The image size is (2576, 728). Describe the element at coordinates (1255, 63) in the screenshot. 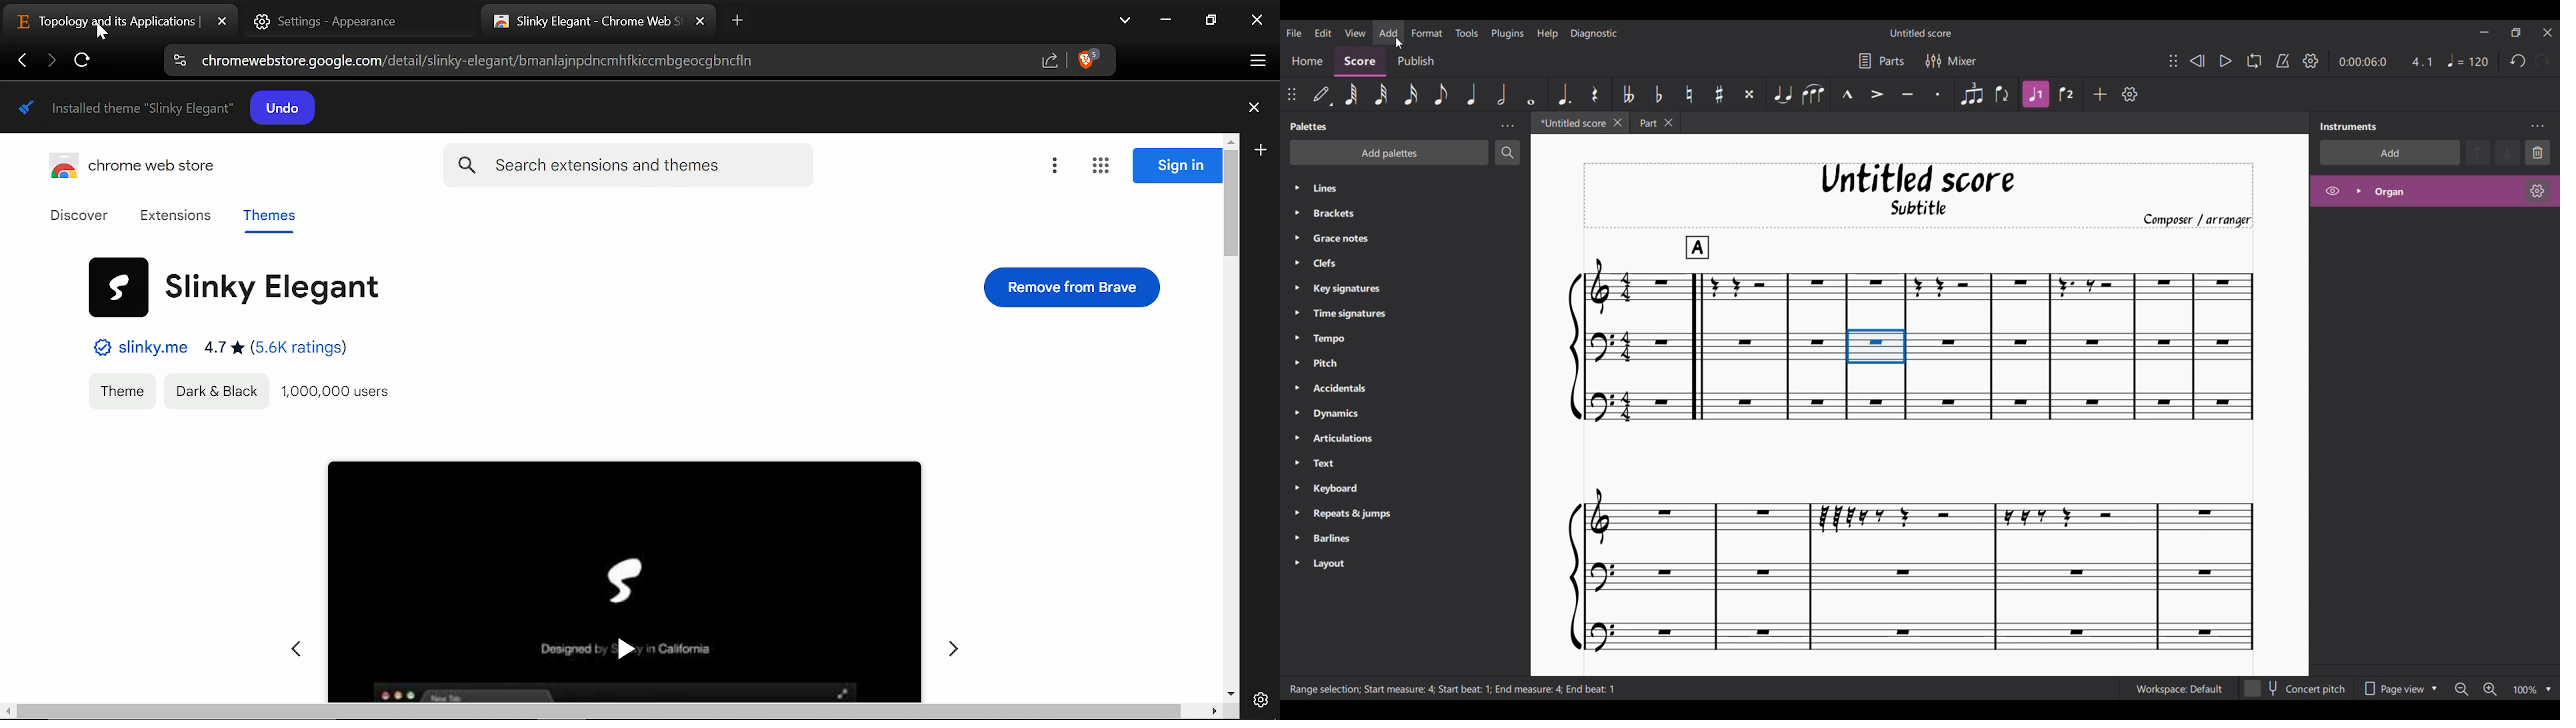

I see `Customize and control brave` at that location.